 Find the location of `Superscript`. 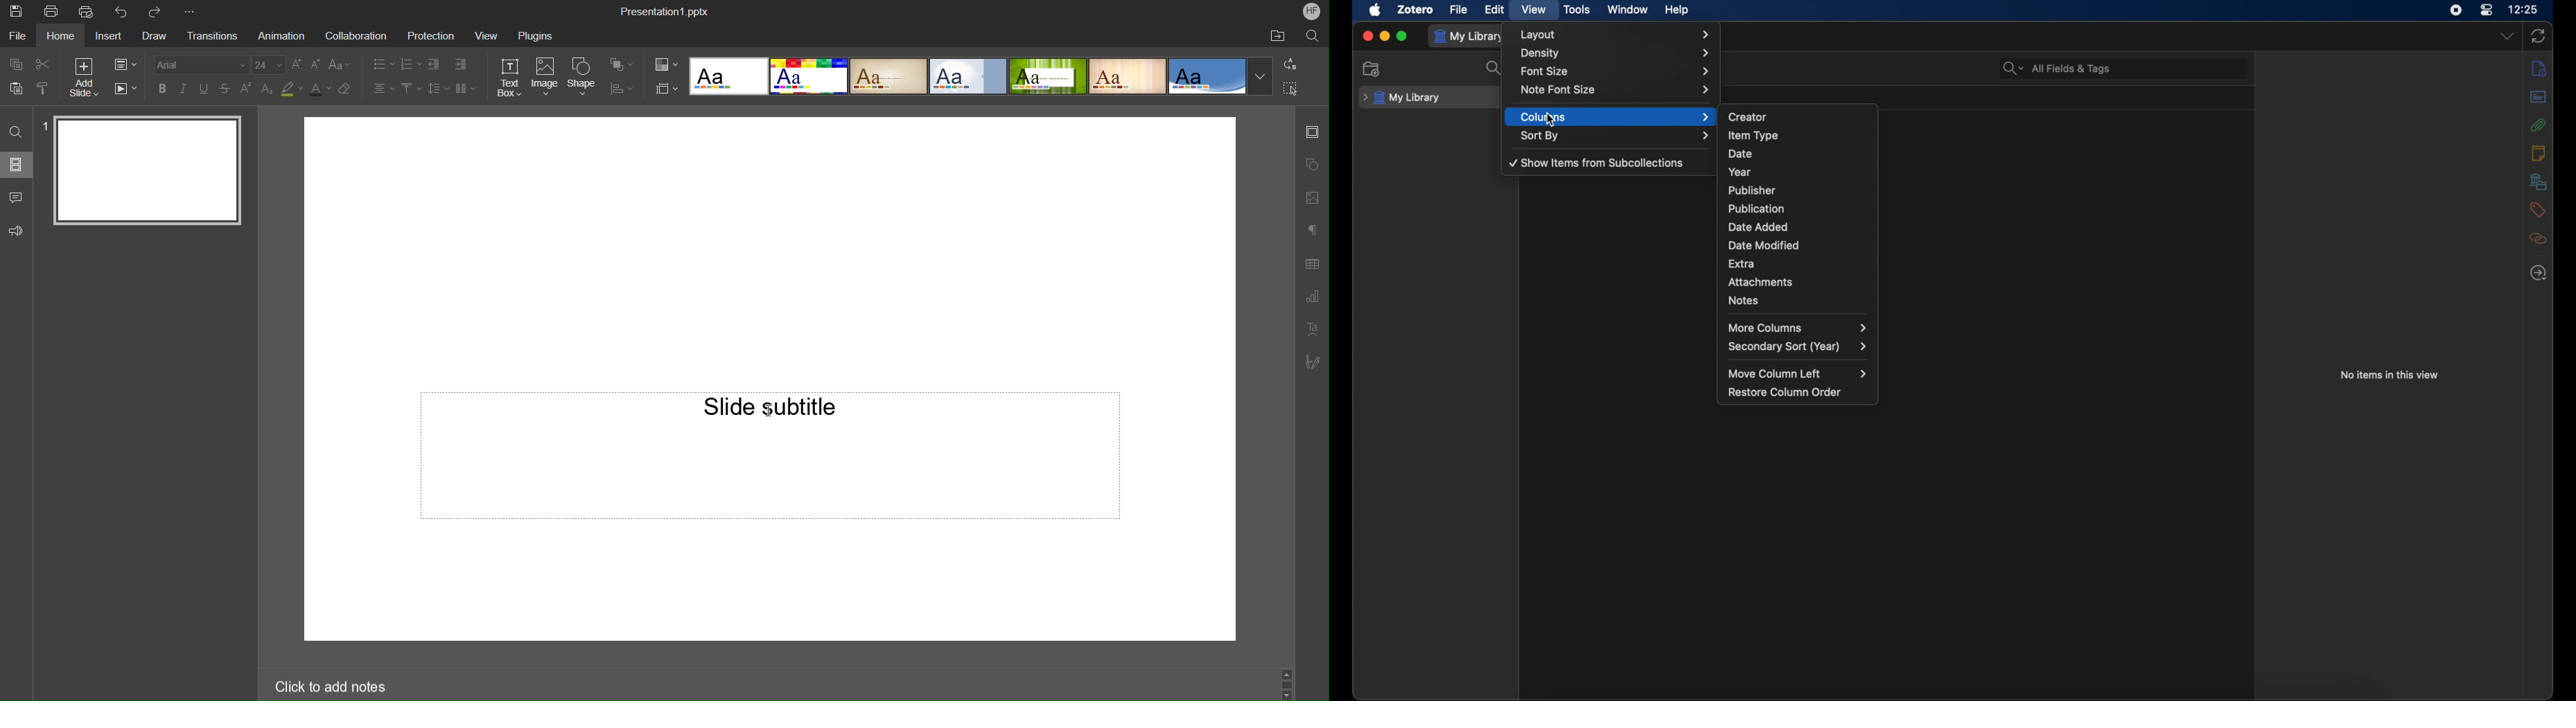

Superscript is located at coordinates (245, 89).